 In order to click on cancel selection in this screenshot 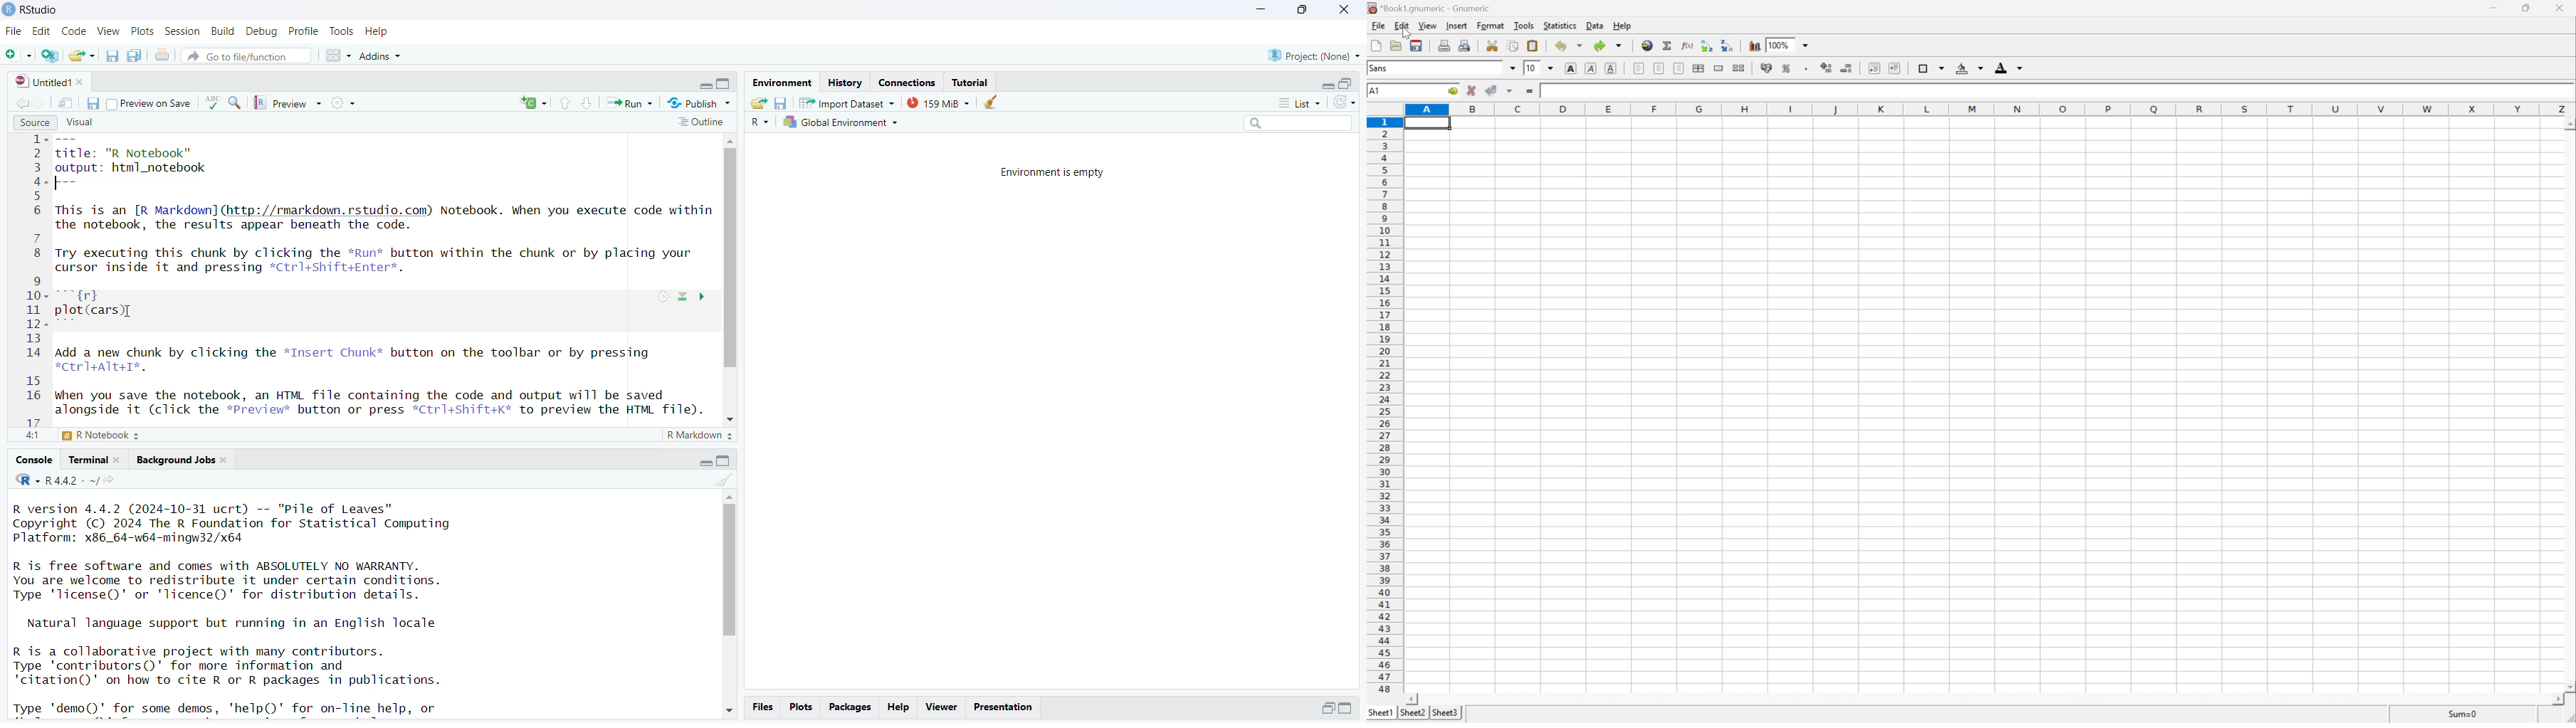, I will do `click(1472, 89)`.